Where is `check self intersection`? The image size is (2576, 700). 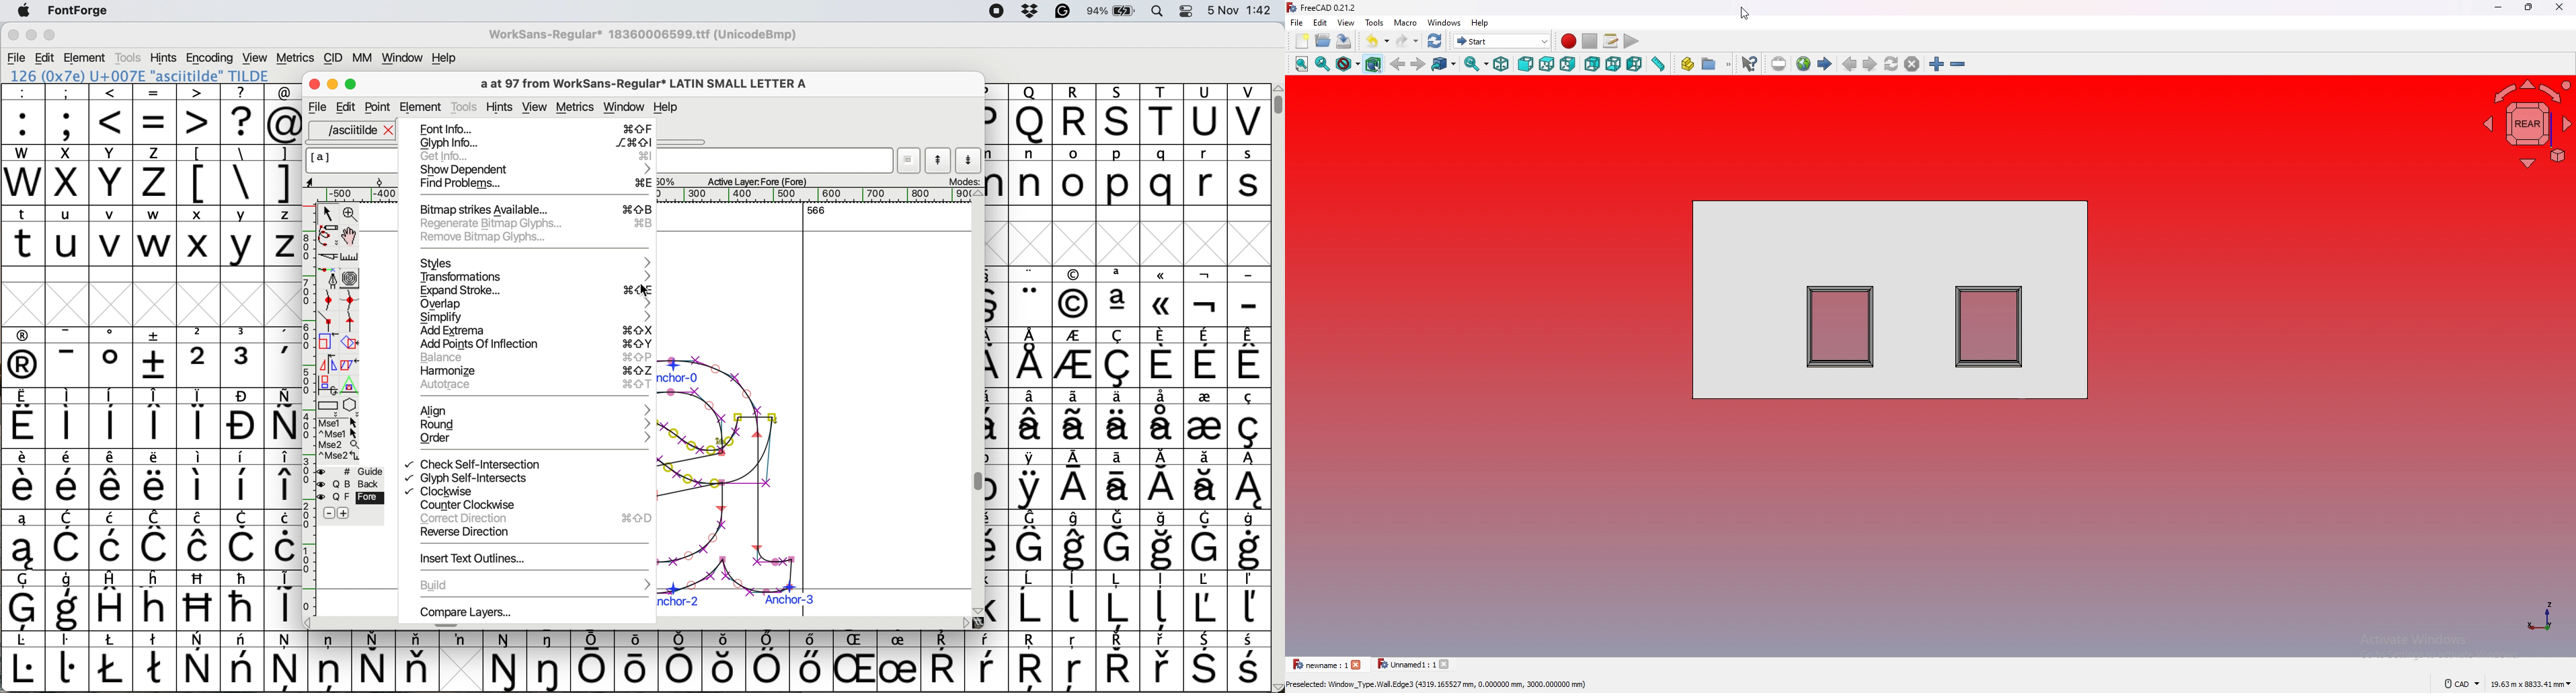 check self intersection is located at coordinates (476, 464).